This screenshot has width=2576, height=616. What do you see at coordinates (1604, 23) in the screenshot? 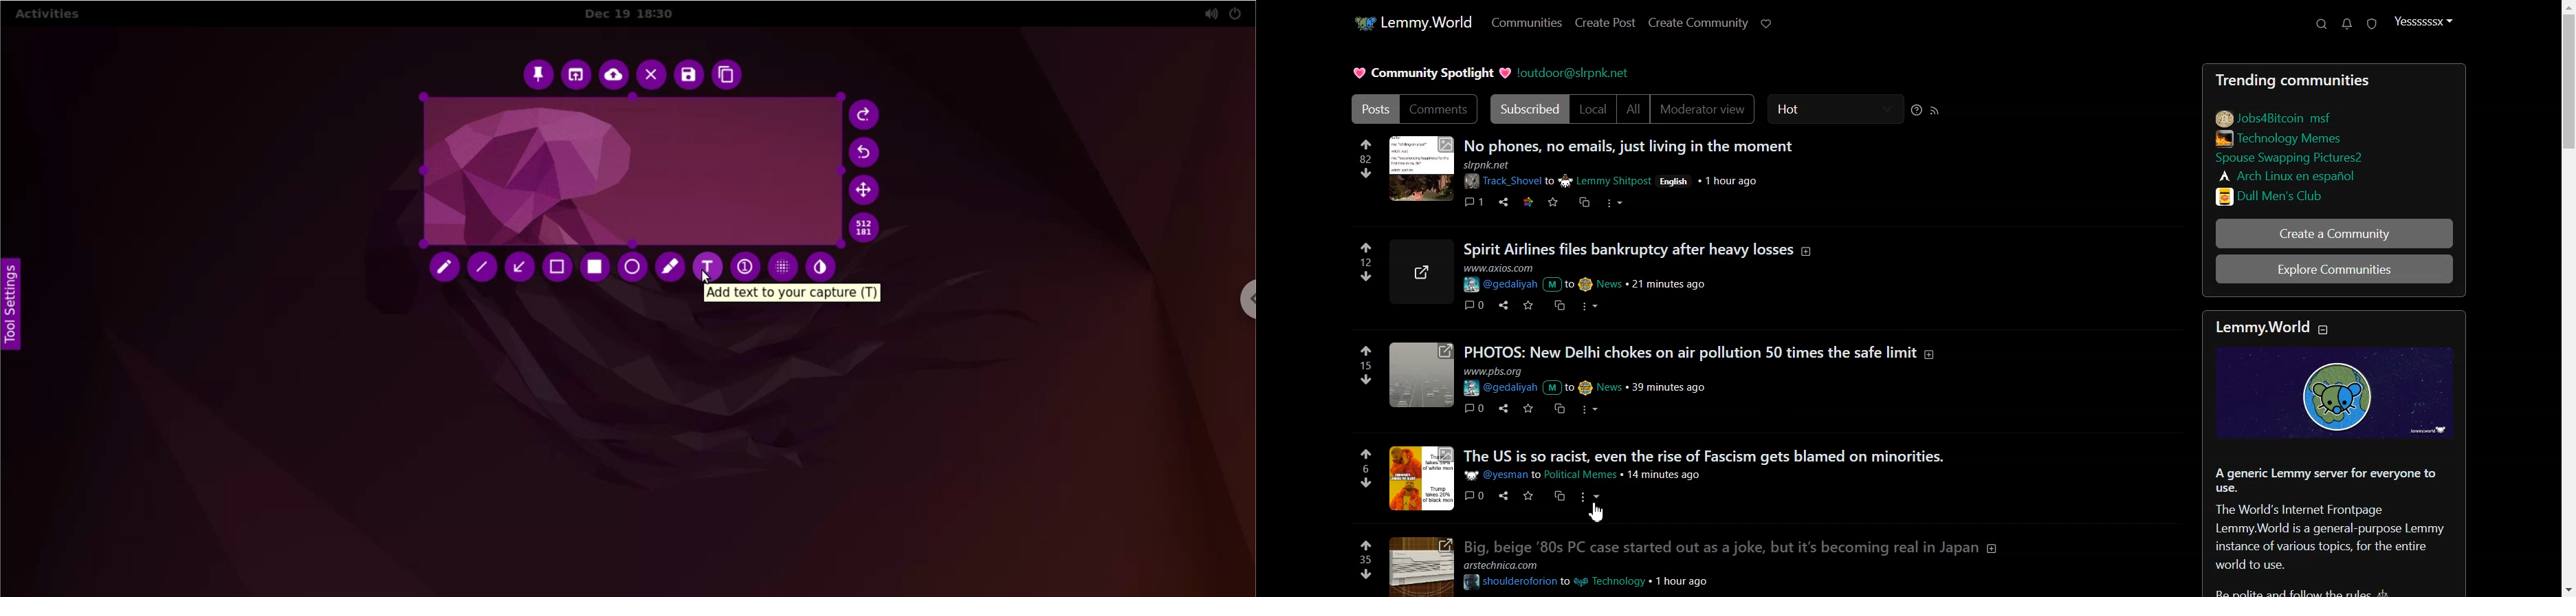
I see `Create Post` at bounding box center [1604, 23].